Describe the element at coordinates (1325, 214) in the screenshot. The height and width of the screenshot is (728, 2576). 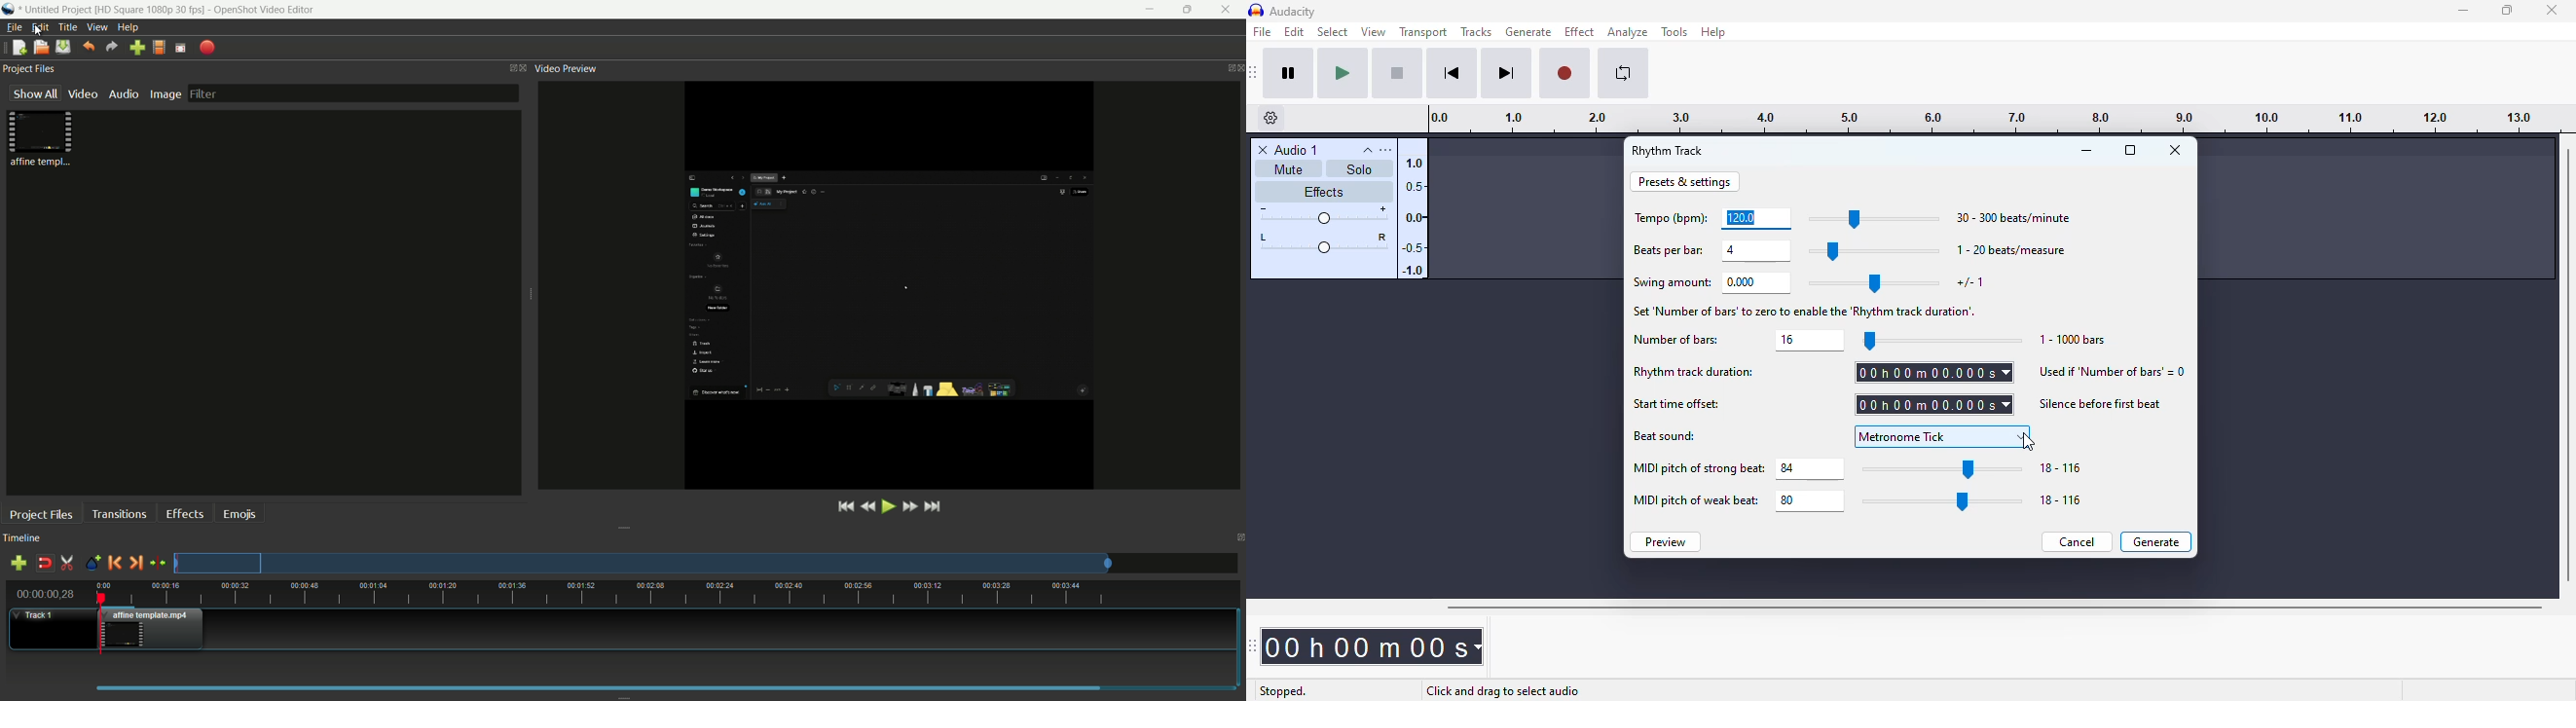
I see `volume` at that location.